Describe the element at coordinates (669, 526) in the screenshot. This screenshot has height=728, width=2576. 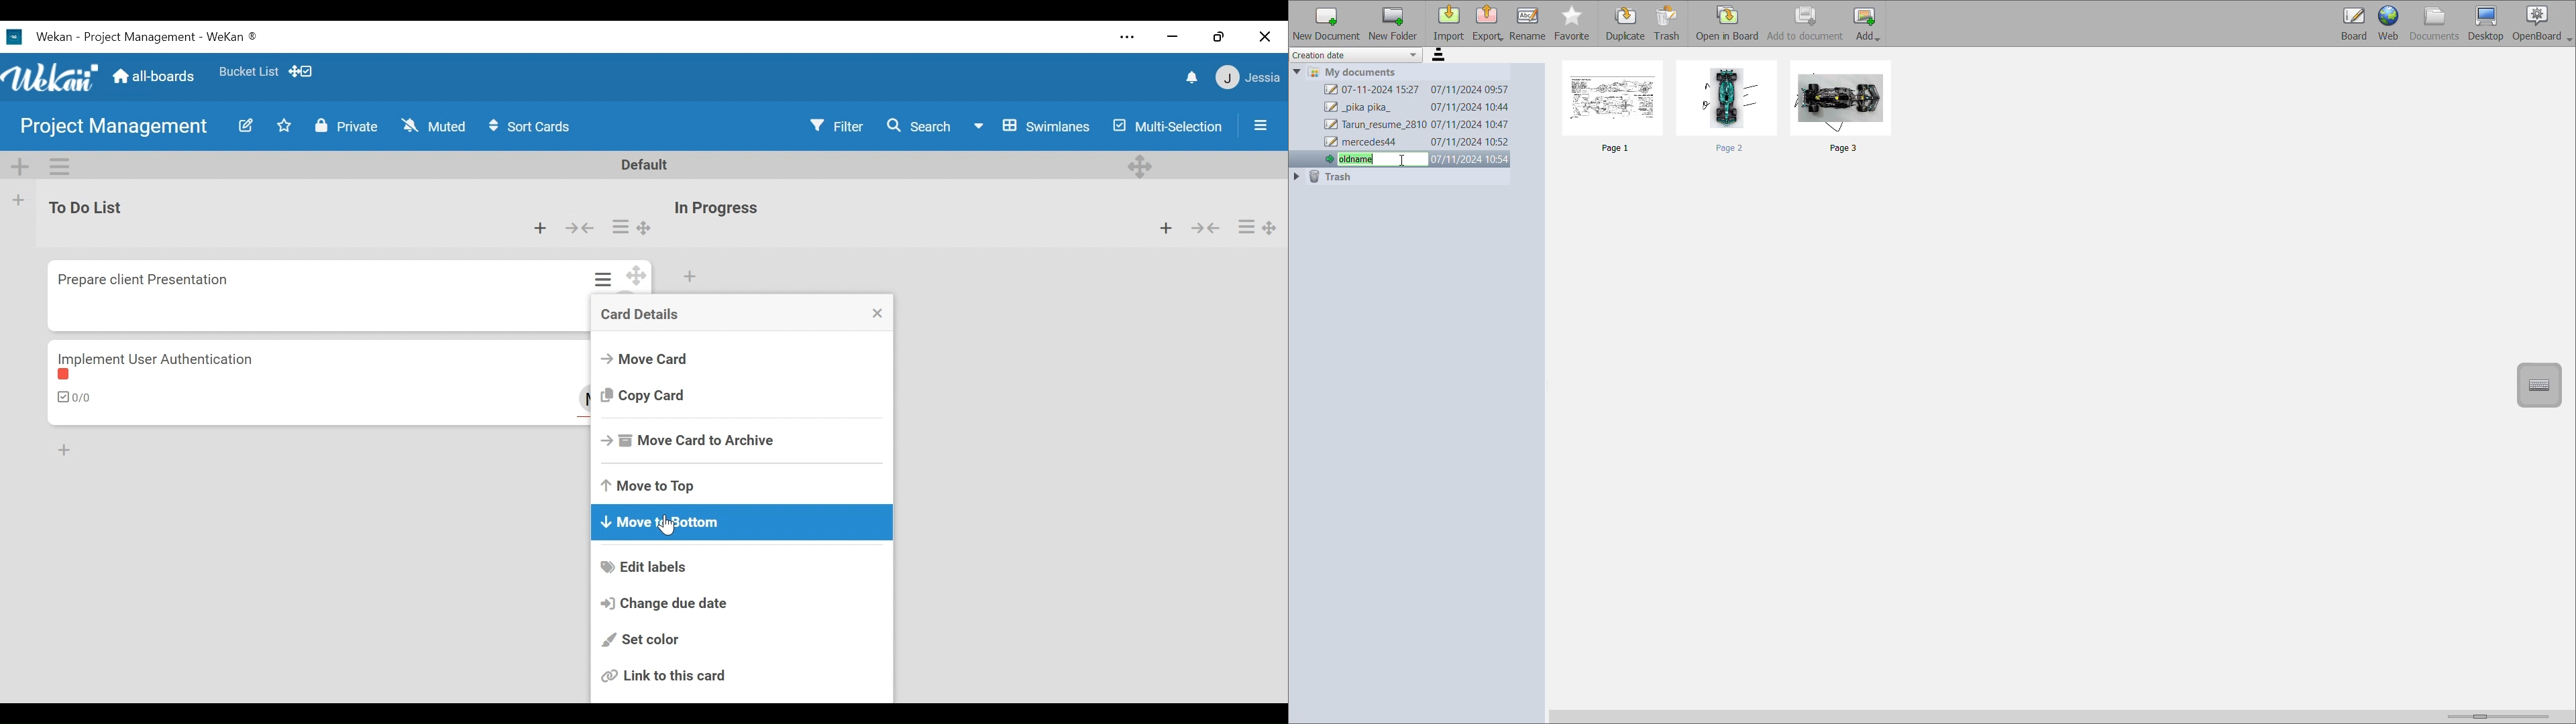
I see `Cursor` at that location.